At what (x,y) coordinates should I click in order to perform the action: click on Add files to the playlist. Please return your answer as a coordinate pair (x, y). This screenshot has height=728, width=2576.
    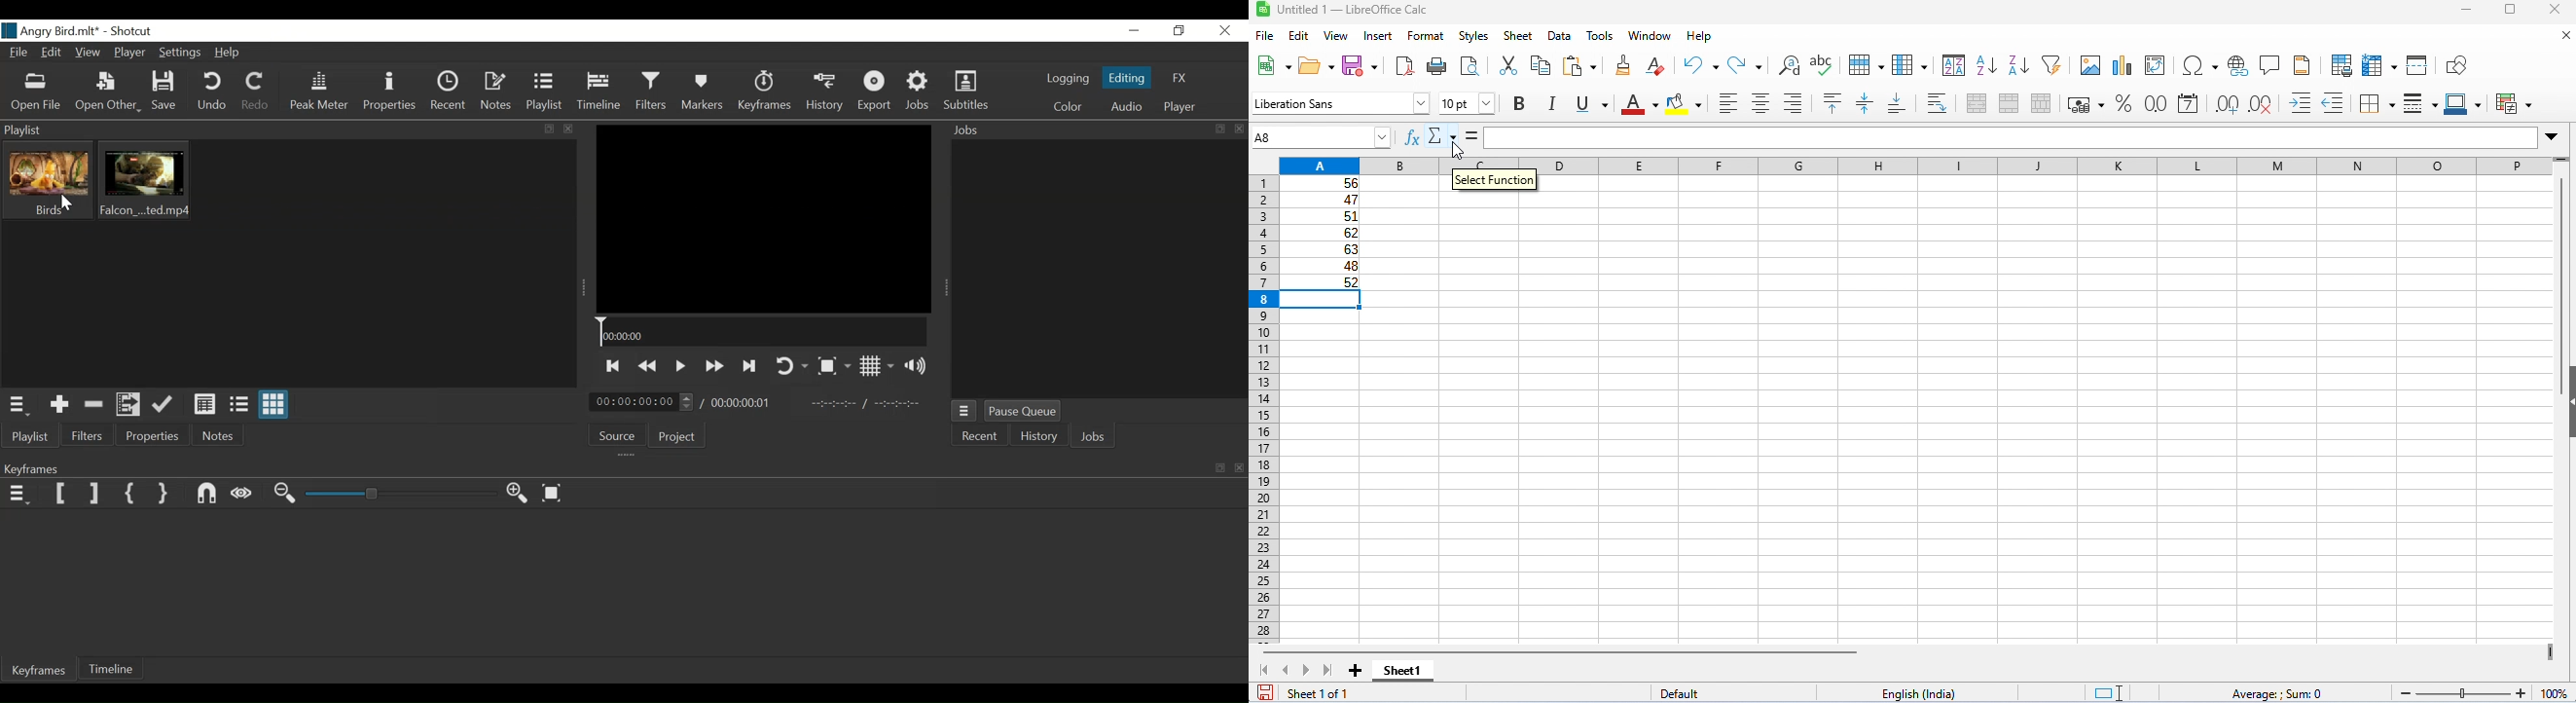
    Looking at the image, I should click on (129, 406).